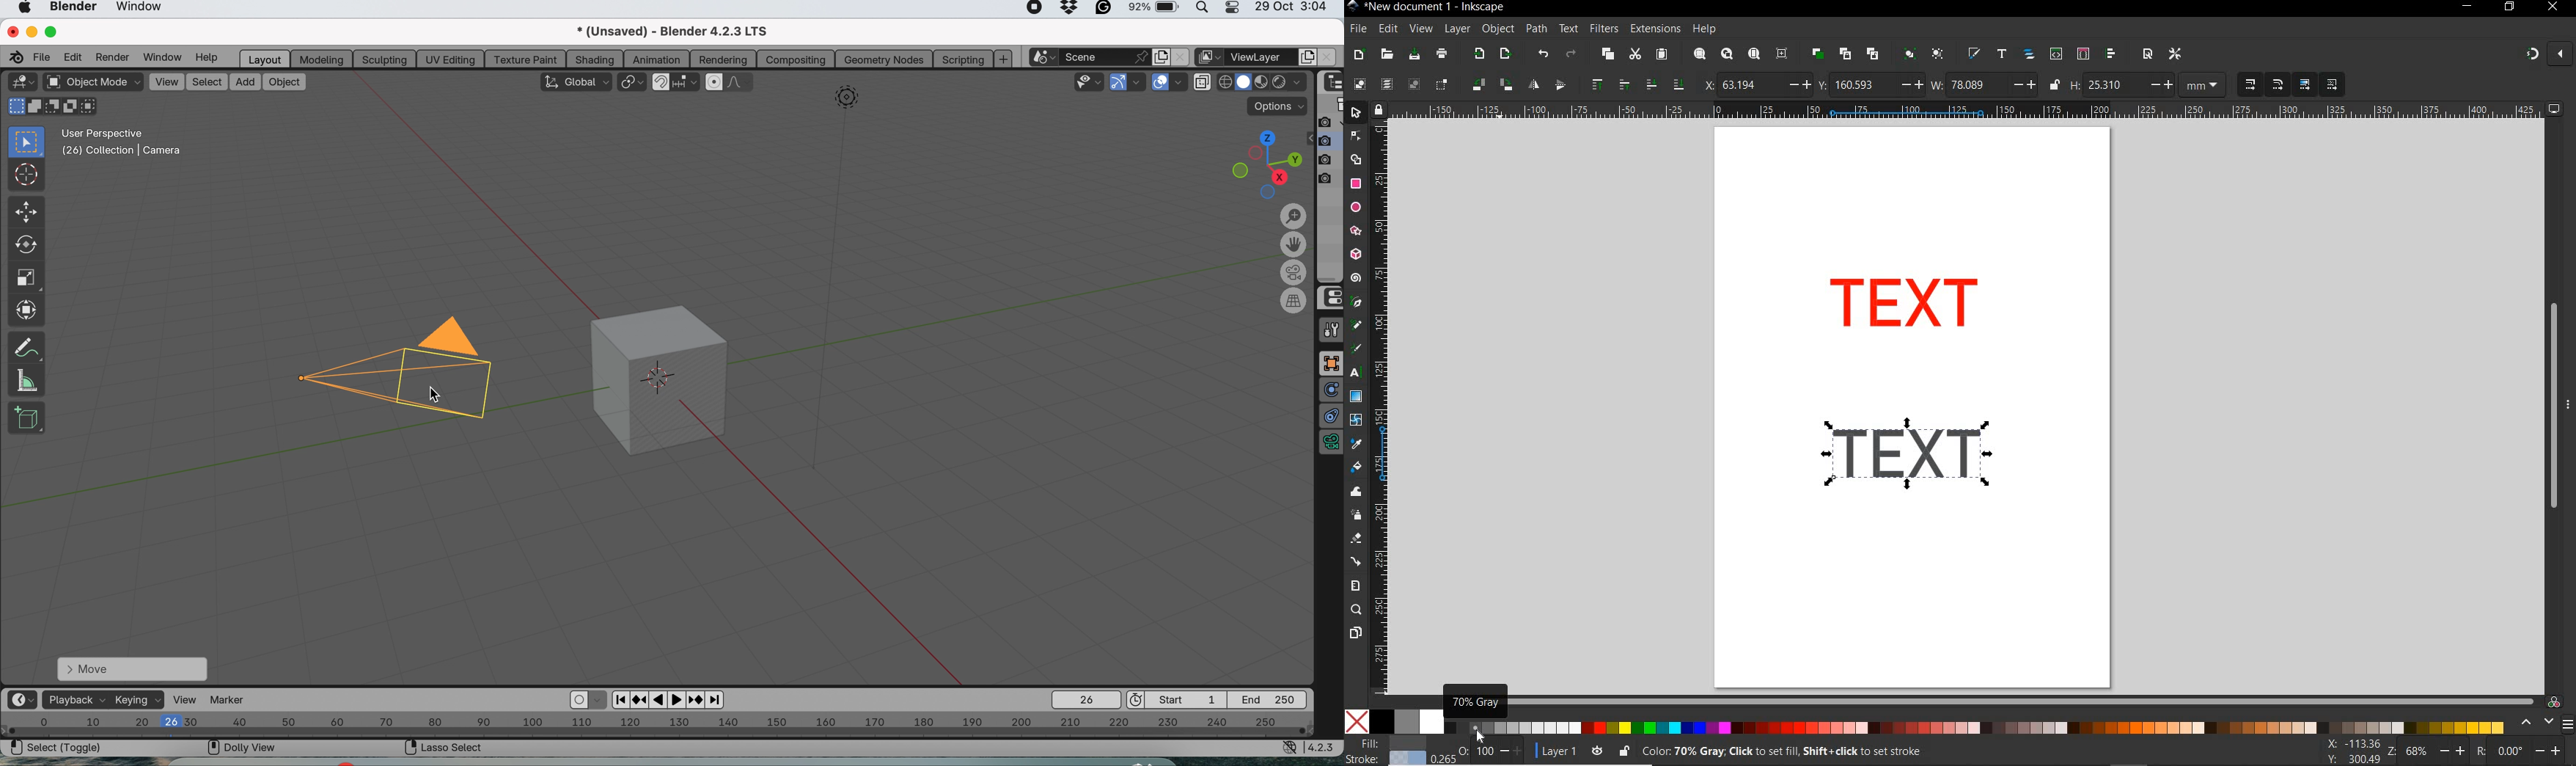  I want to click on window, so click(145, 9).